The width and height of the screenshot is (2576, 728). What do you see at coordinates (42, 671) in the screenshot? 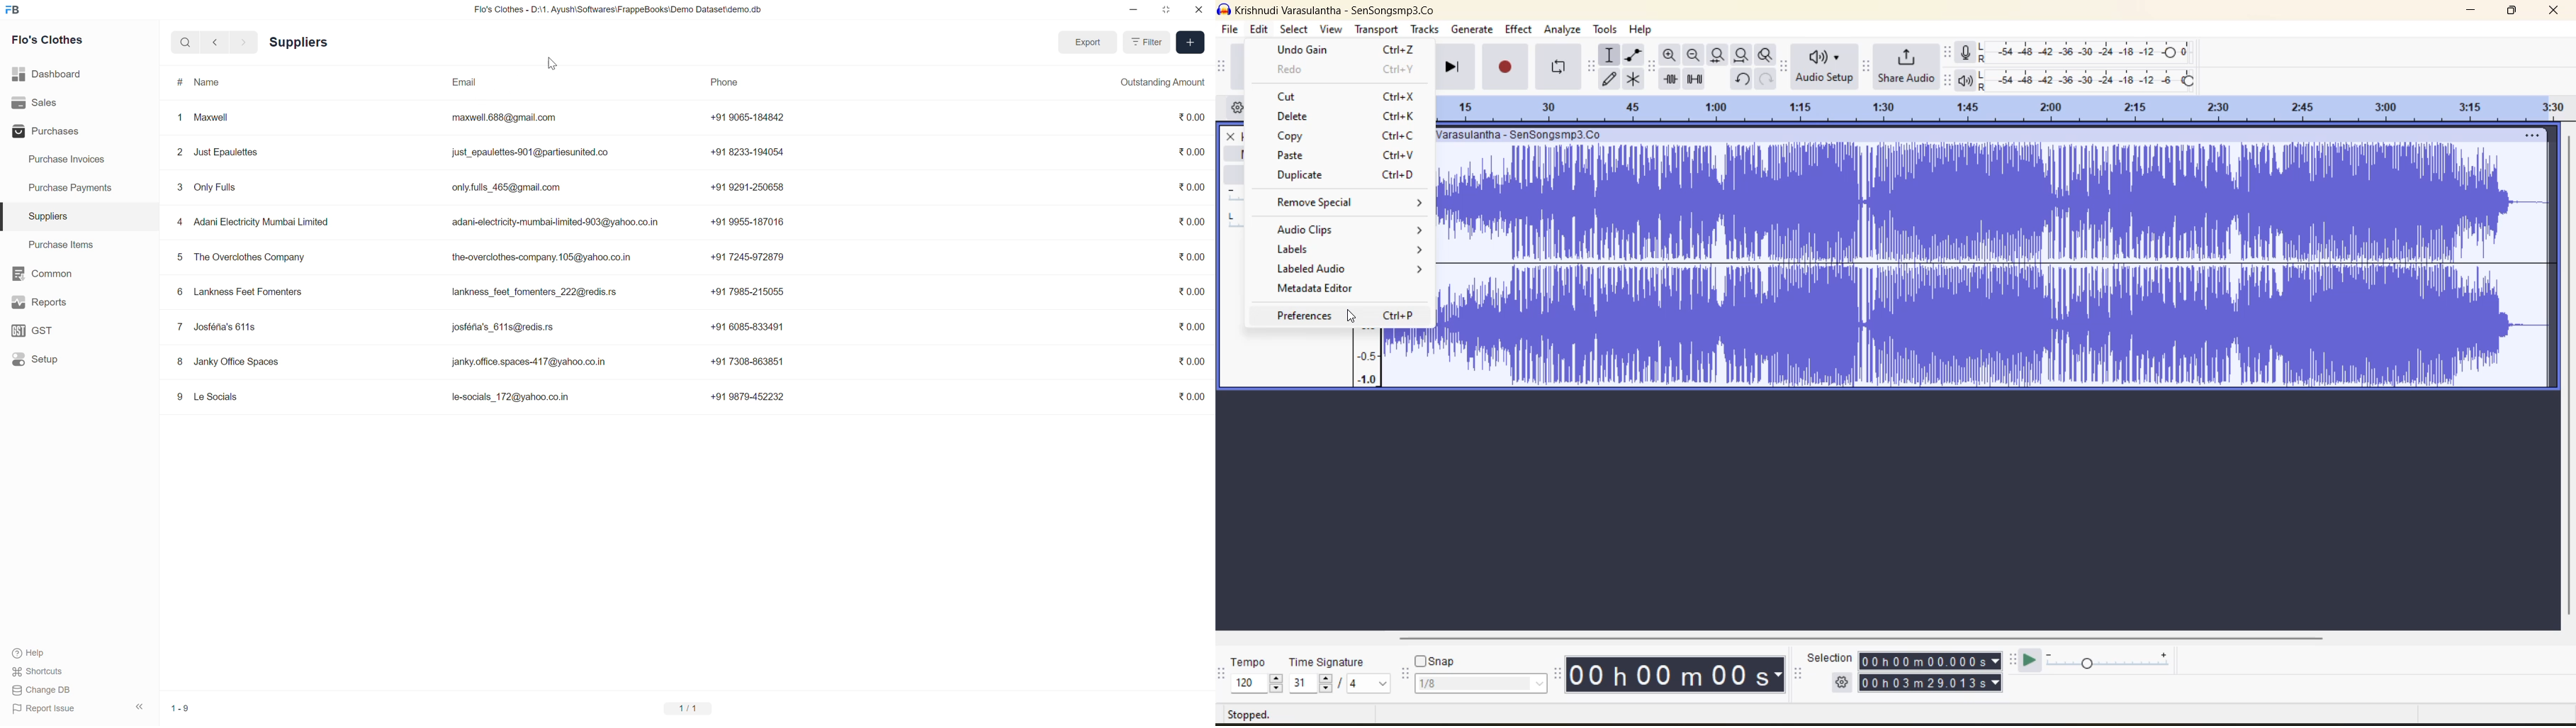
I see `Shortcuts` at bounding box center [42, 671].